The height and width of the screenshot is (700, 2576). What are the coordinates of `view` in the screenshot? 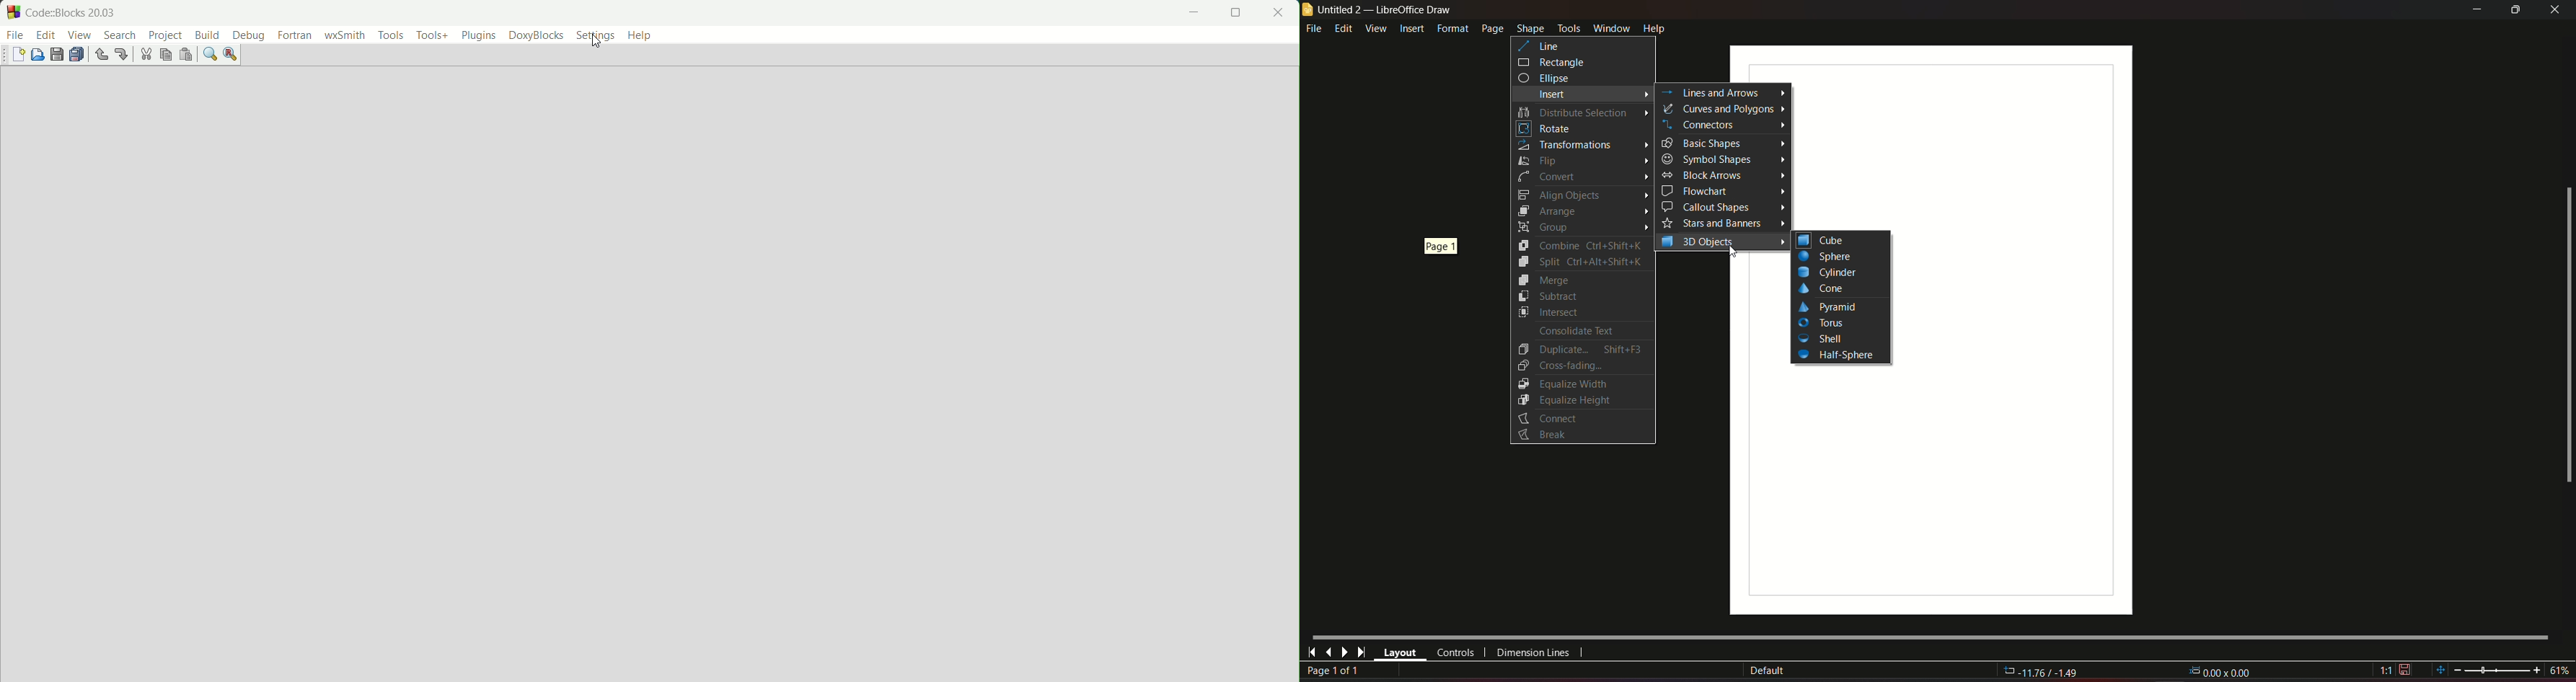 It's located at (80, 35).